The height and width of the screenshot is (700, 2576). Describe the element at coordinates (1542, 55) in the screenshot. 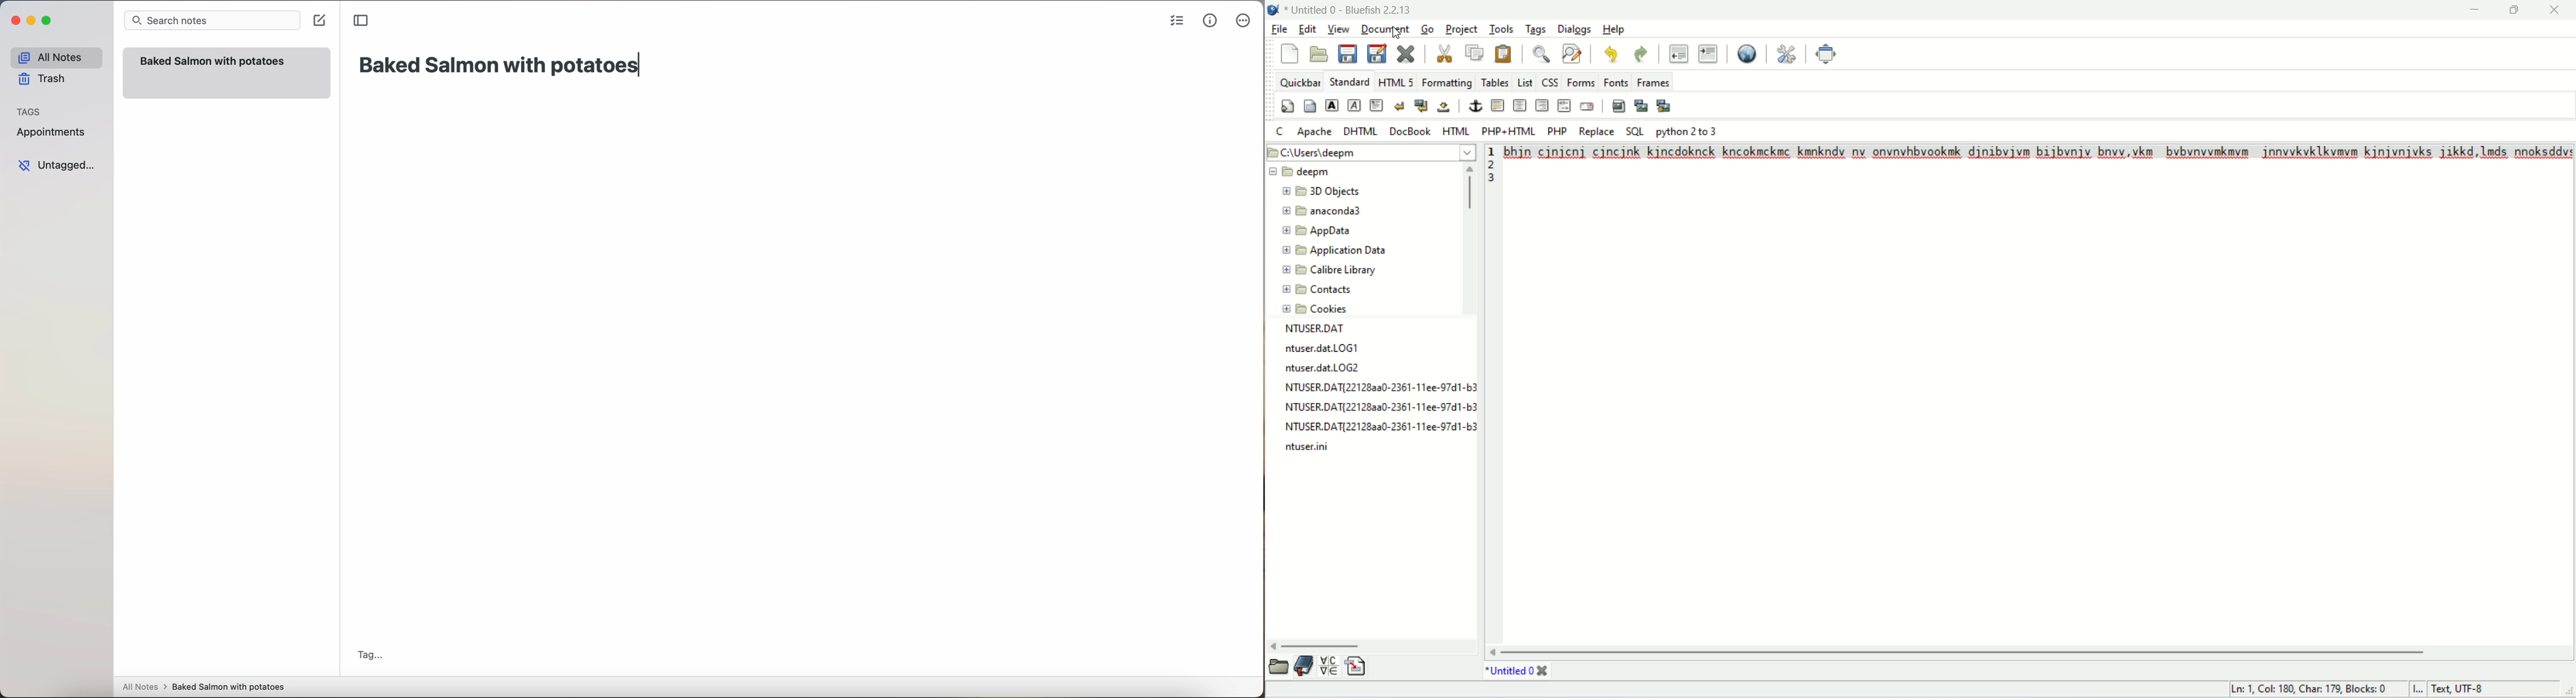

I see `show find bar` at that location.